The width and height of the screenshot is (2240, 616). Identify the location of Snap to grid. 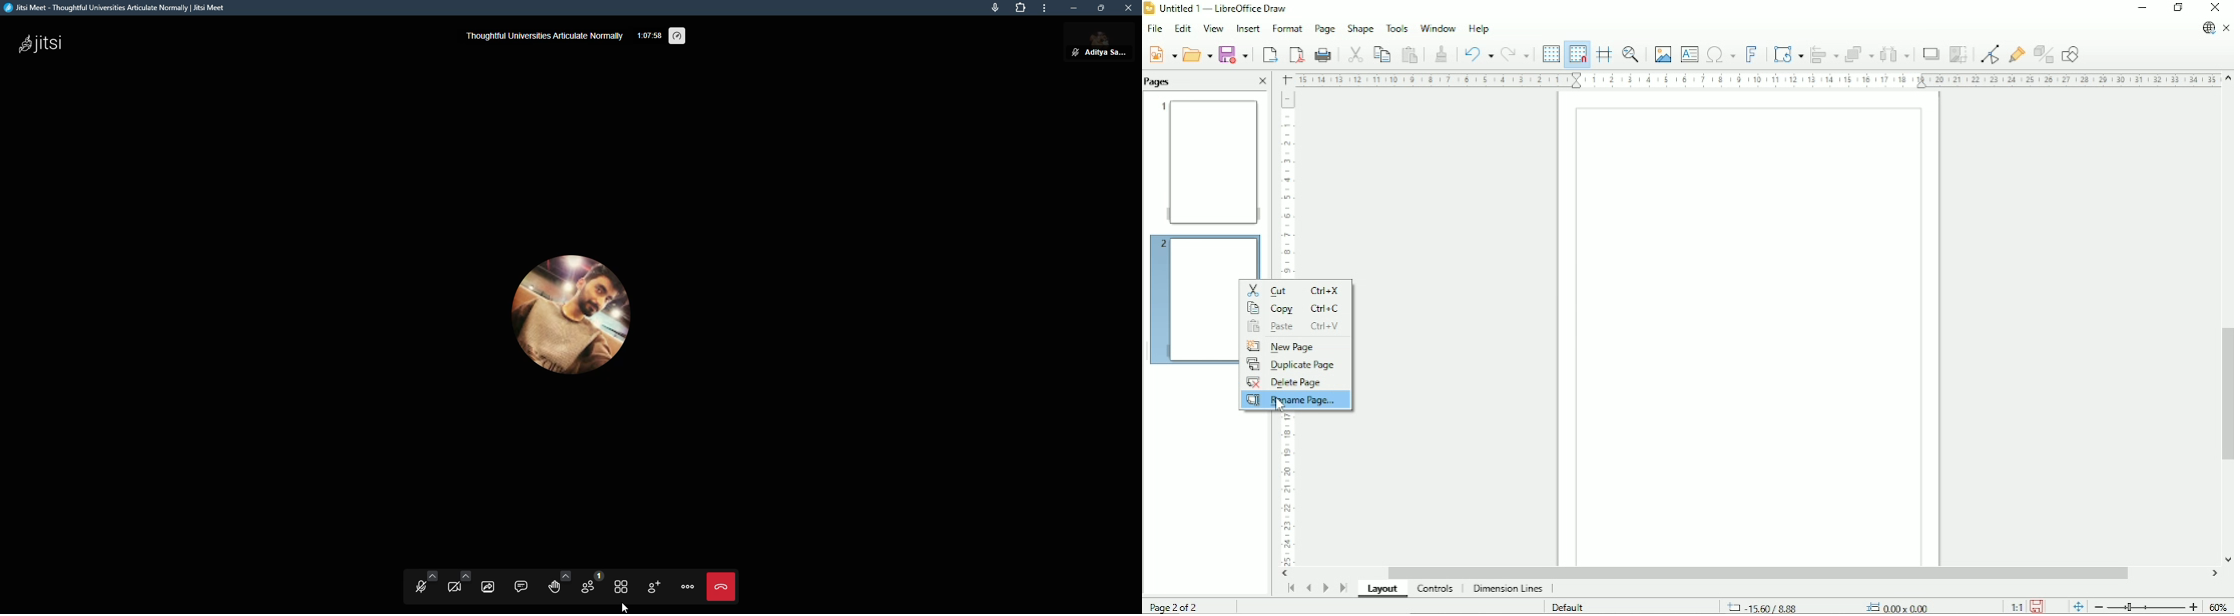
(1576, 54).